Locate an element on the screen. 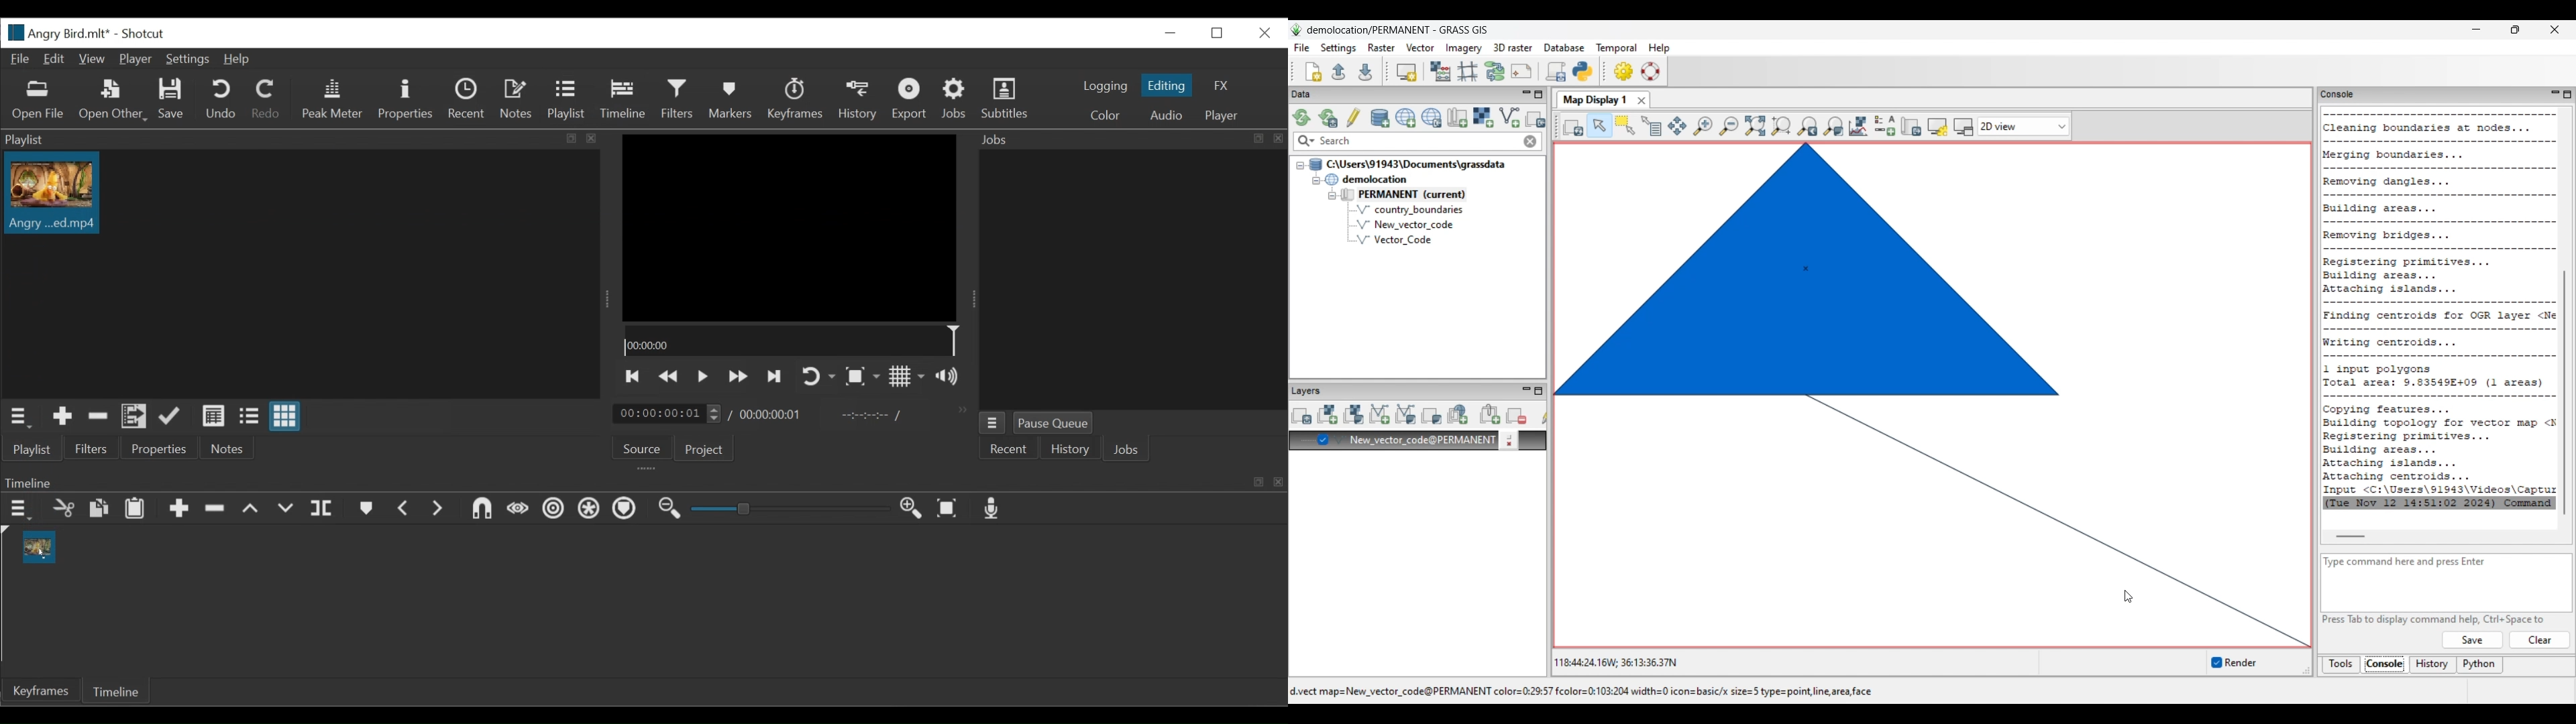 This screenshot has width=2576, height=728. FX is located at coordinates (1222, 85).